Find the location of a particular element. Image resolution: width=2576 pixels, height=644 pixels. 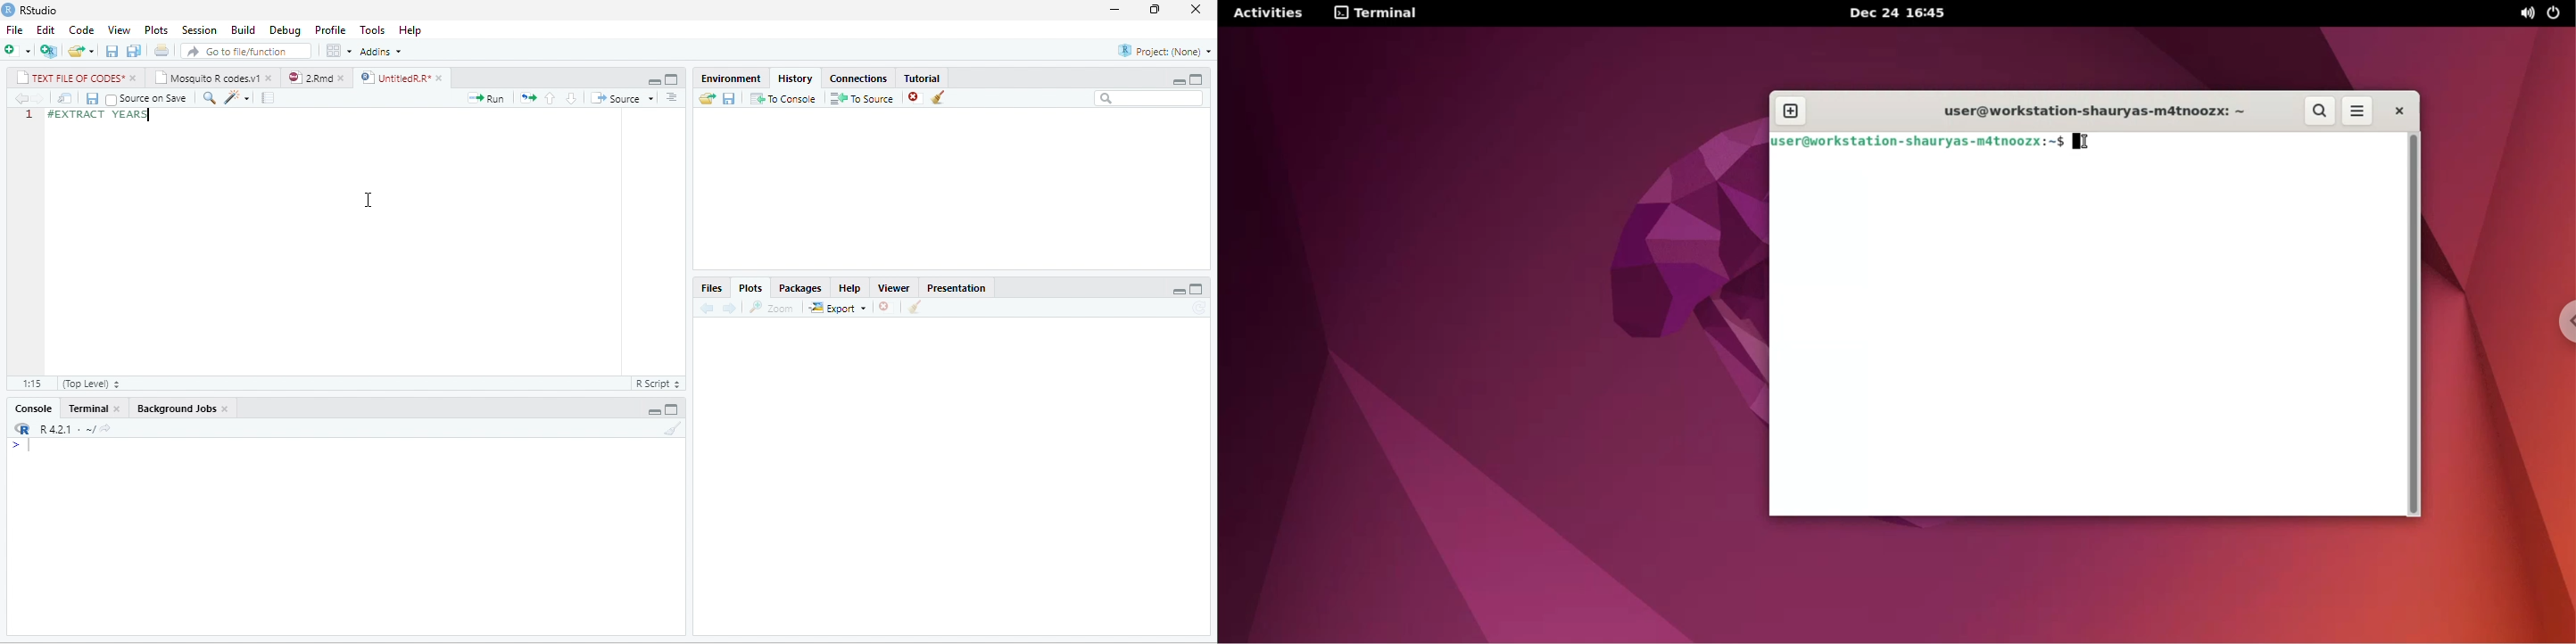

cursor is located at coordinates (369, 201).